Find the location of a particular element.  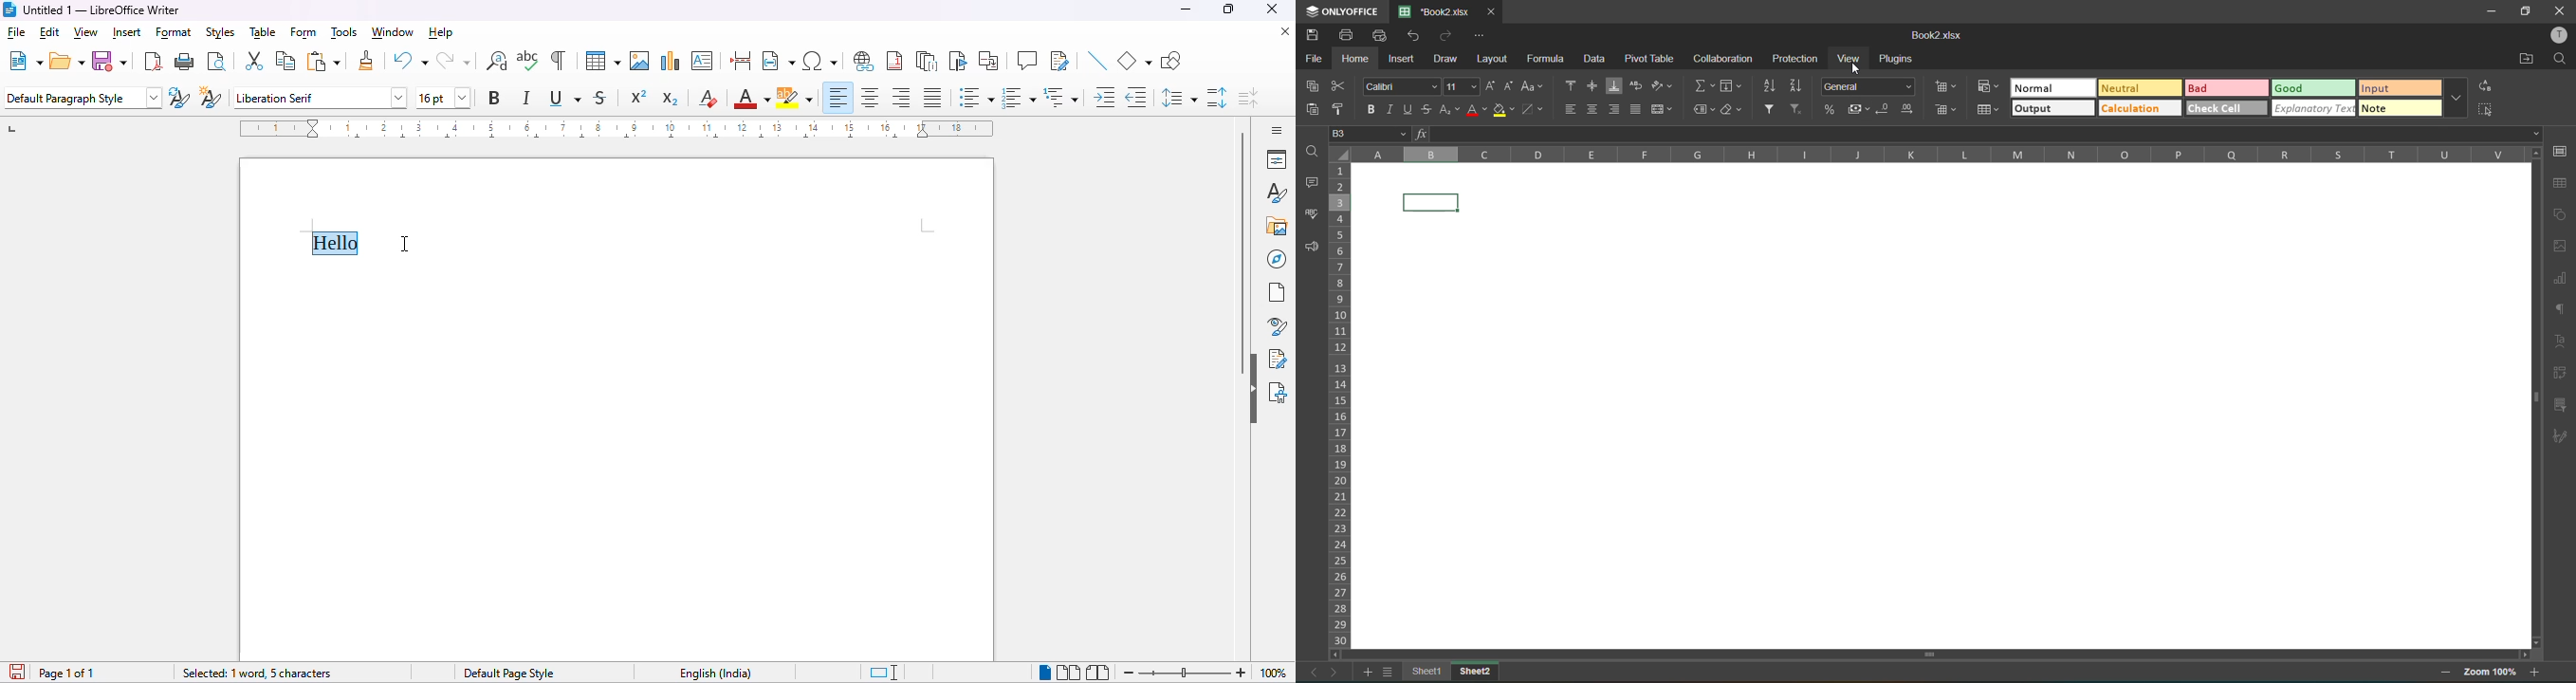

neutral is located at coordinates (2143, 87).